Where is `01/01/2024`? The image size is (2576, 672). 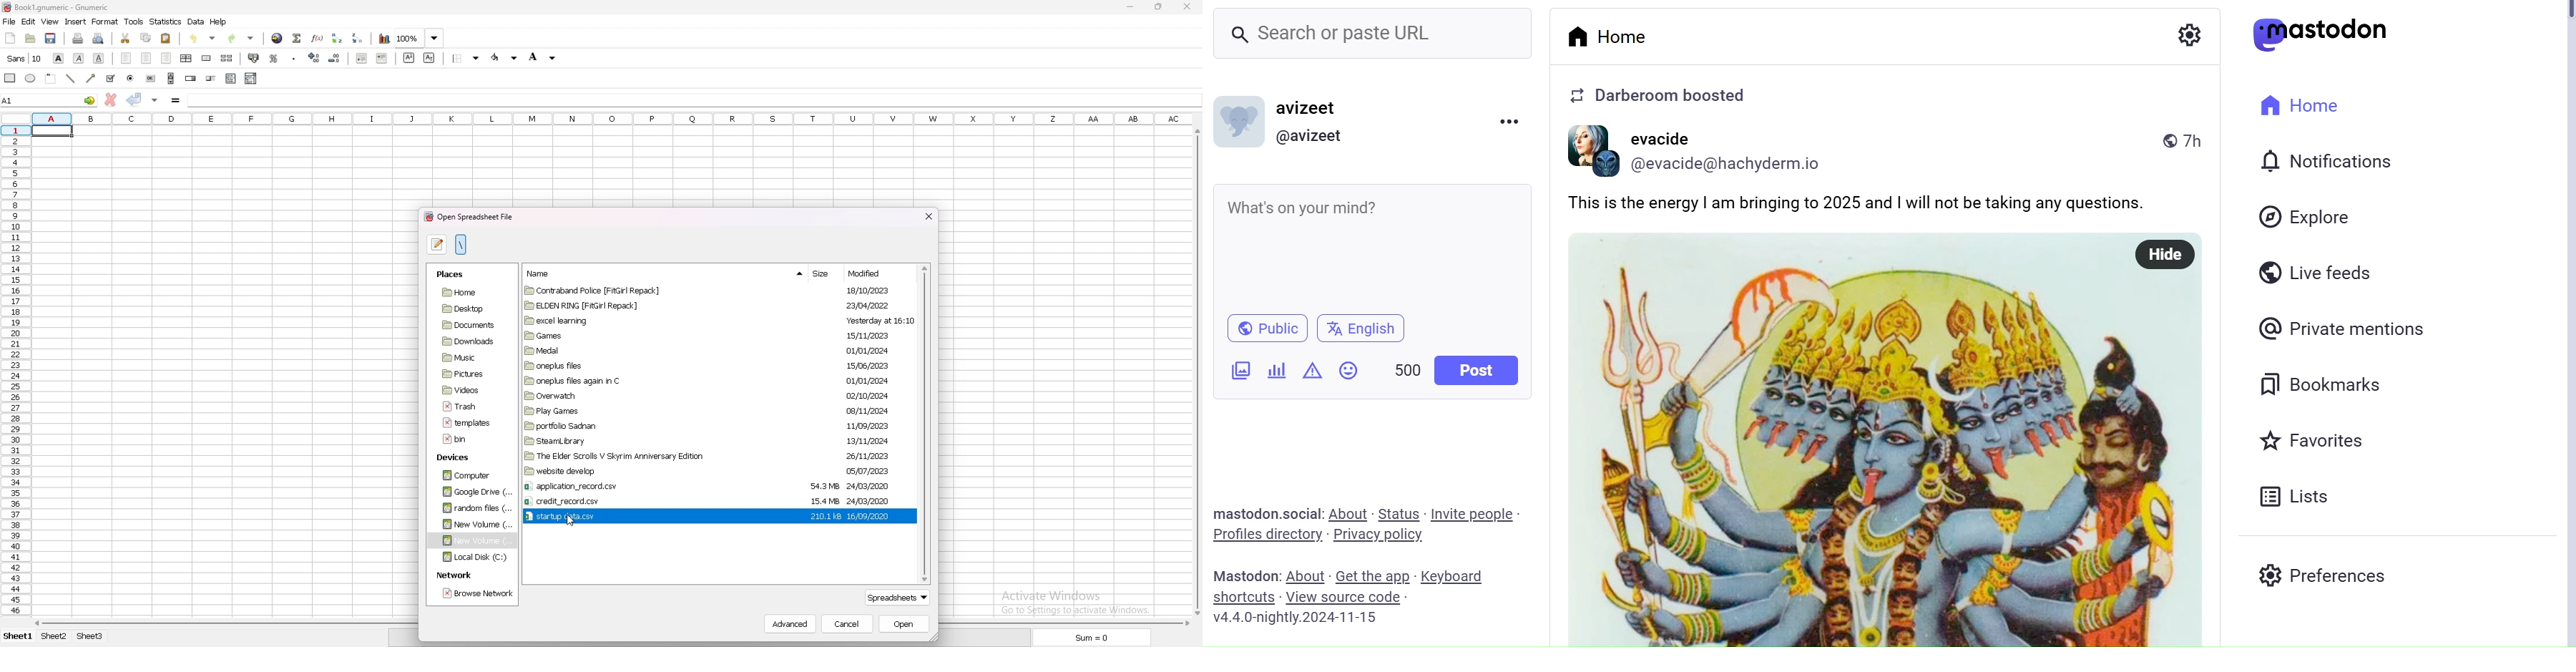 01/01/2024 is located at coordinates (870, 350).